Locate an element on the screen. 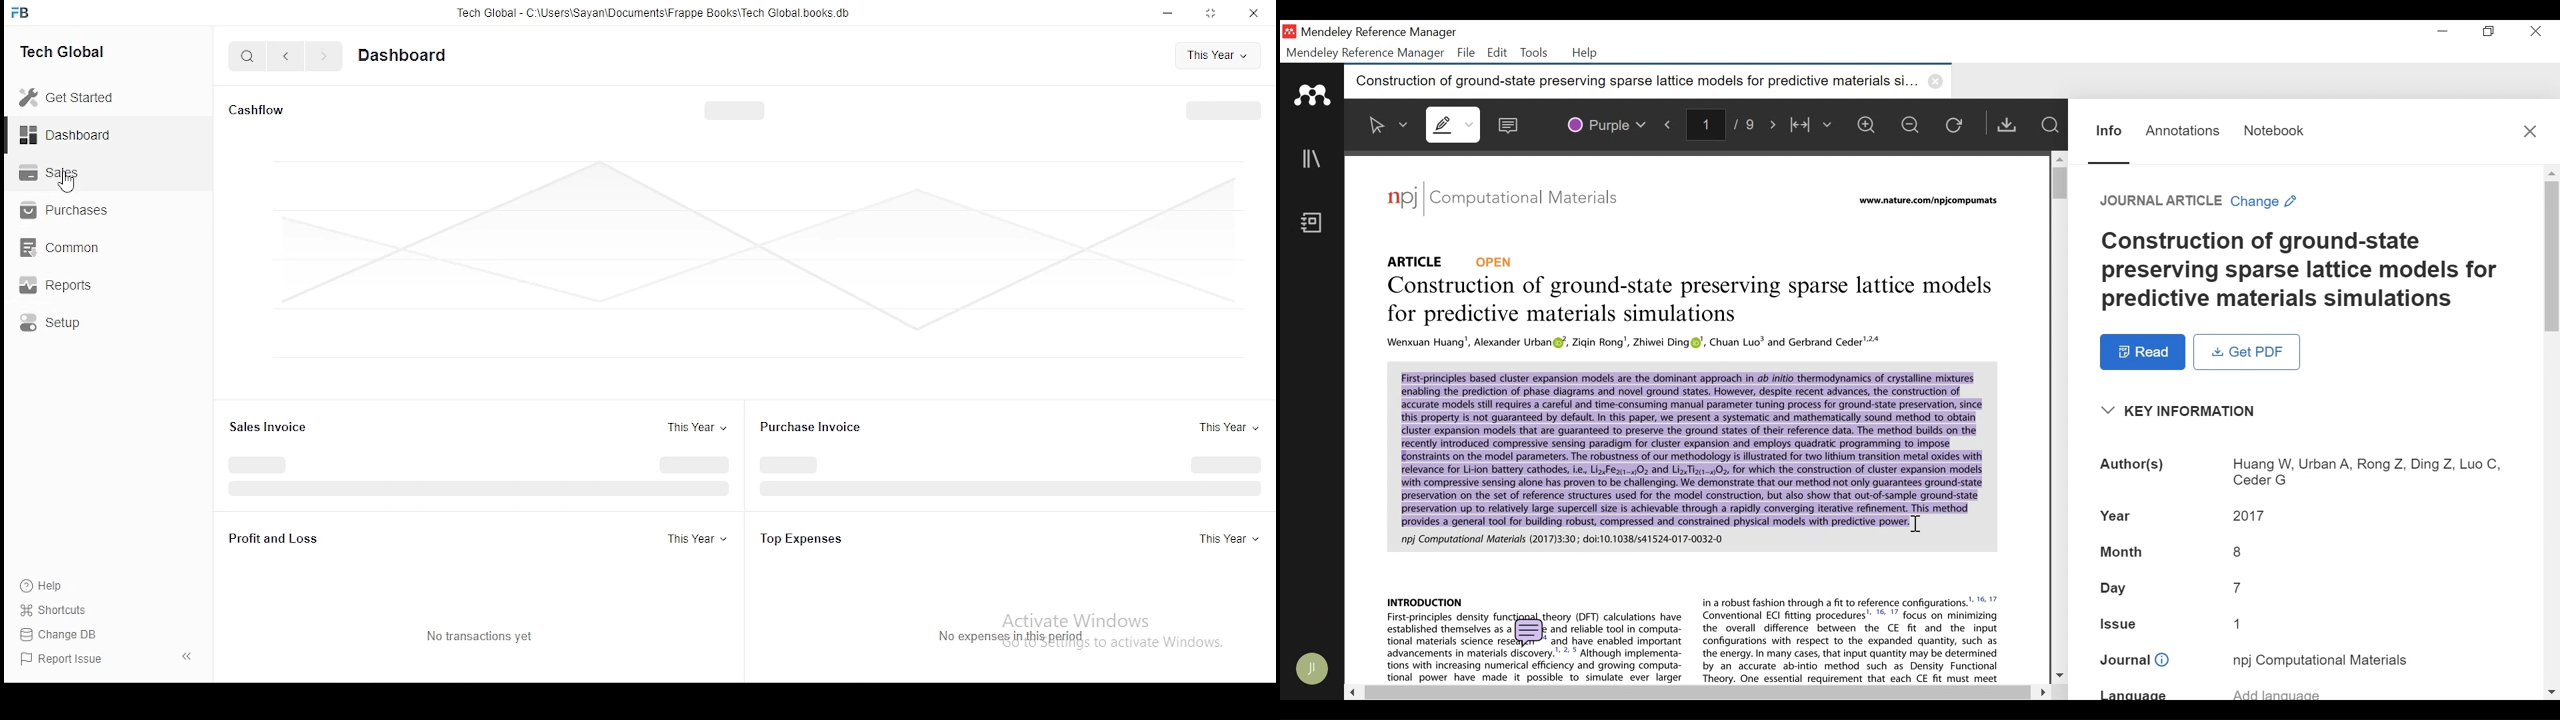  Vertical Scroll bar is located at coordinates (2552, 255).